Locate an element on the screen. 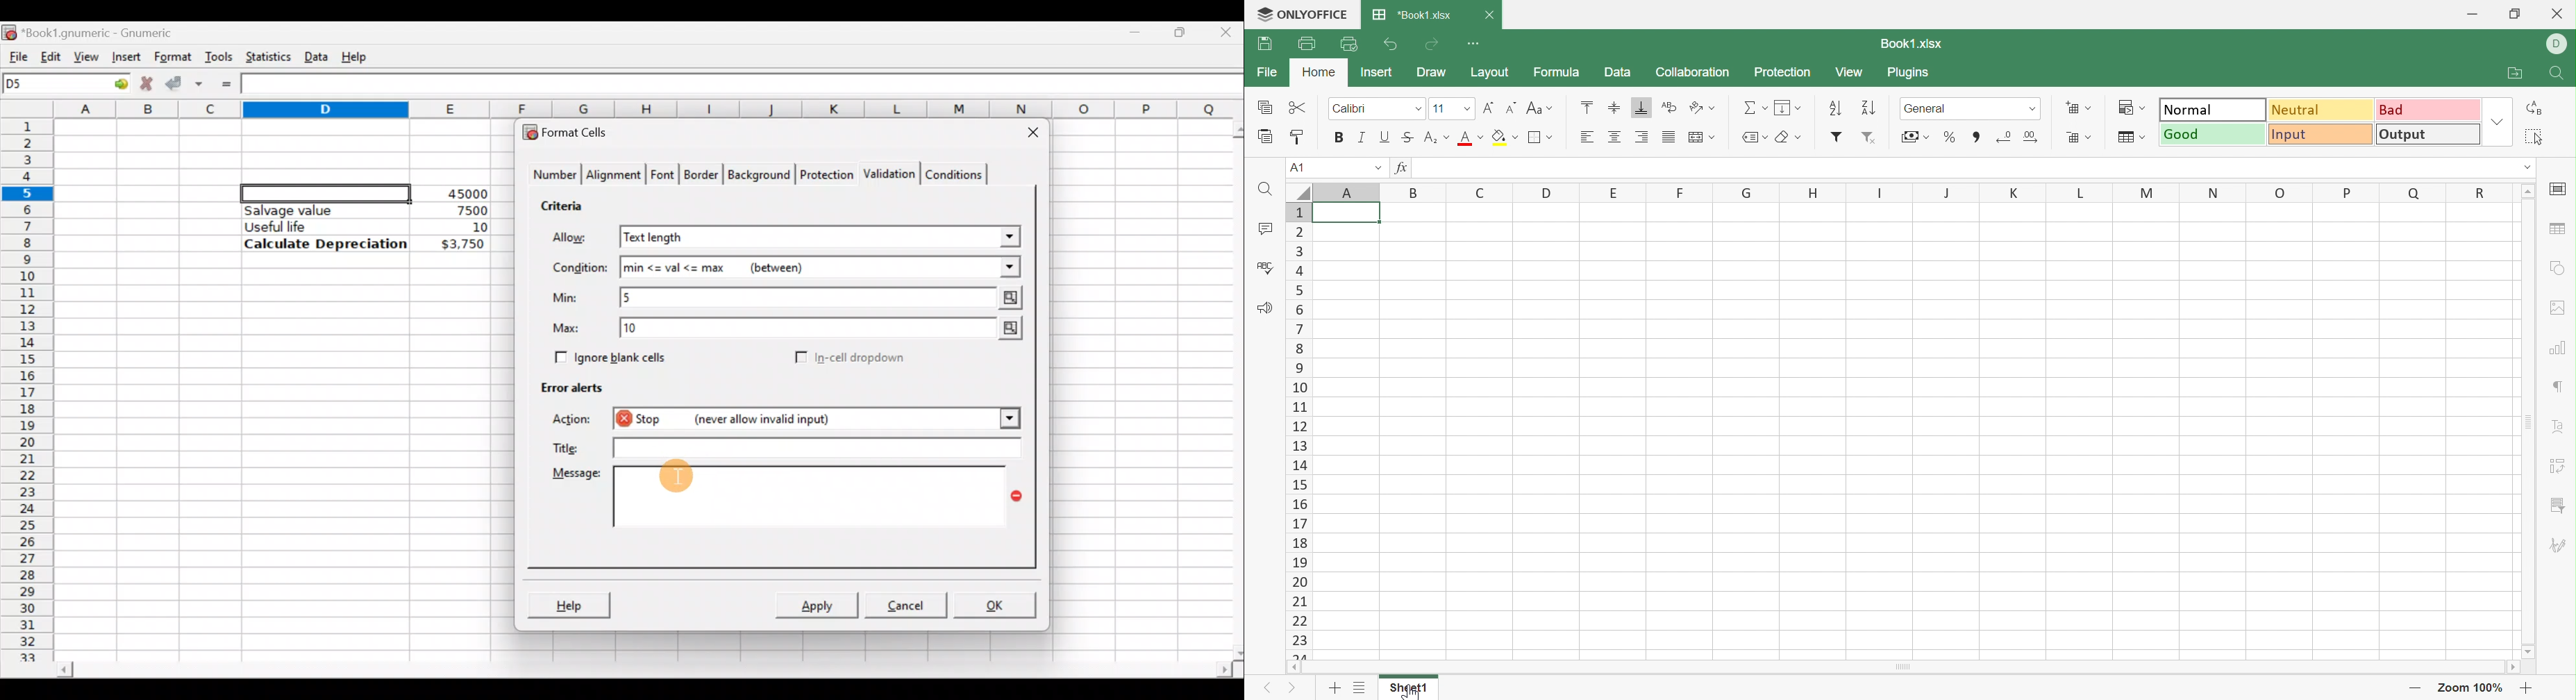  Previous is located at coordinates (1270, 686).